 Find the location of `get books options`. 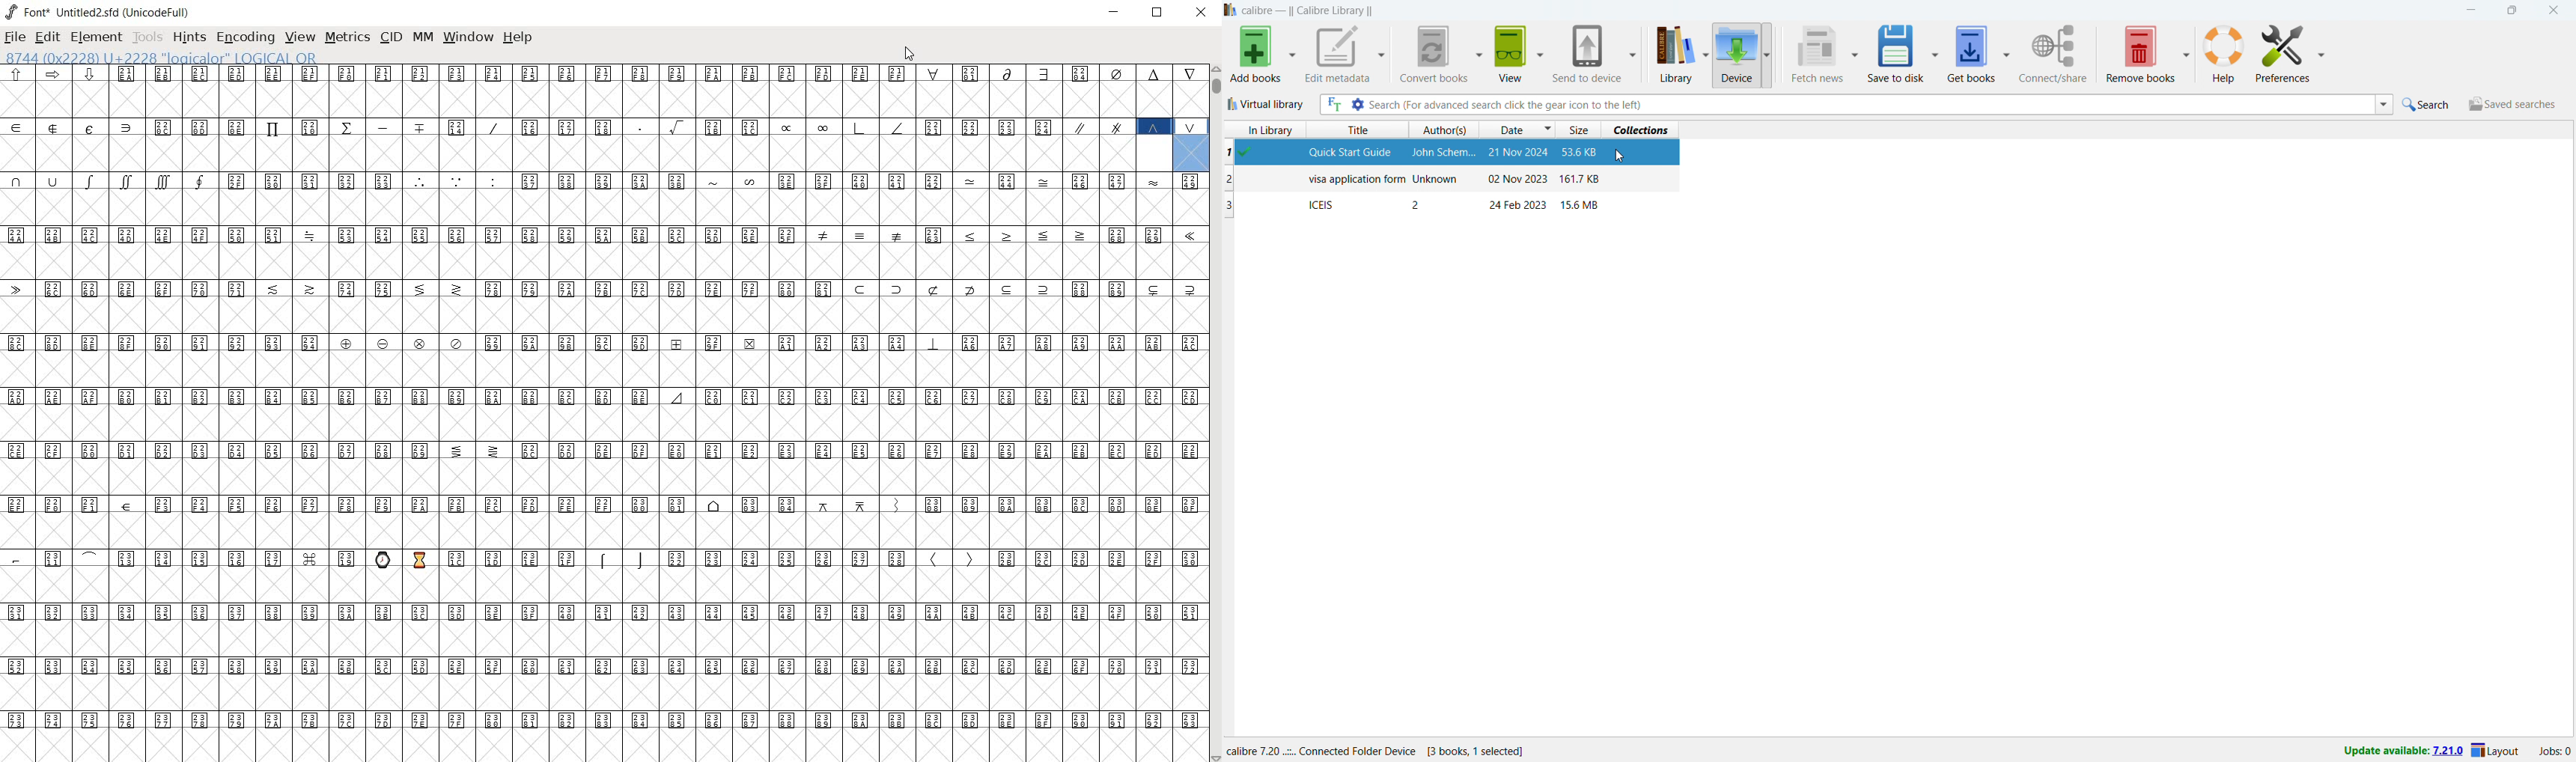

get books options is located at coordinates (2008, 52).